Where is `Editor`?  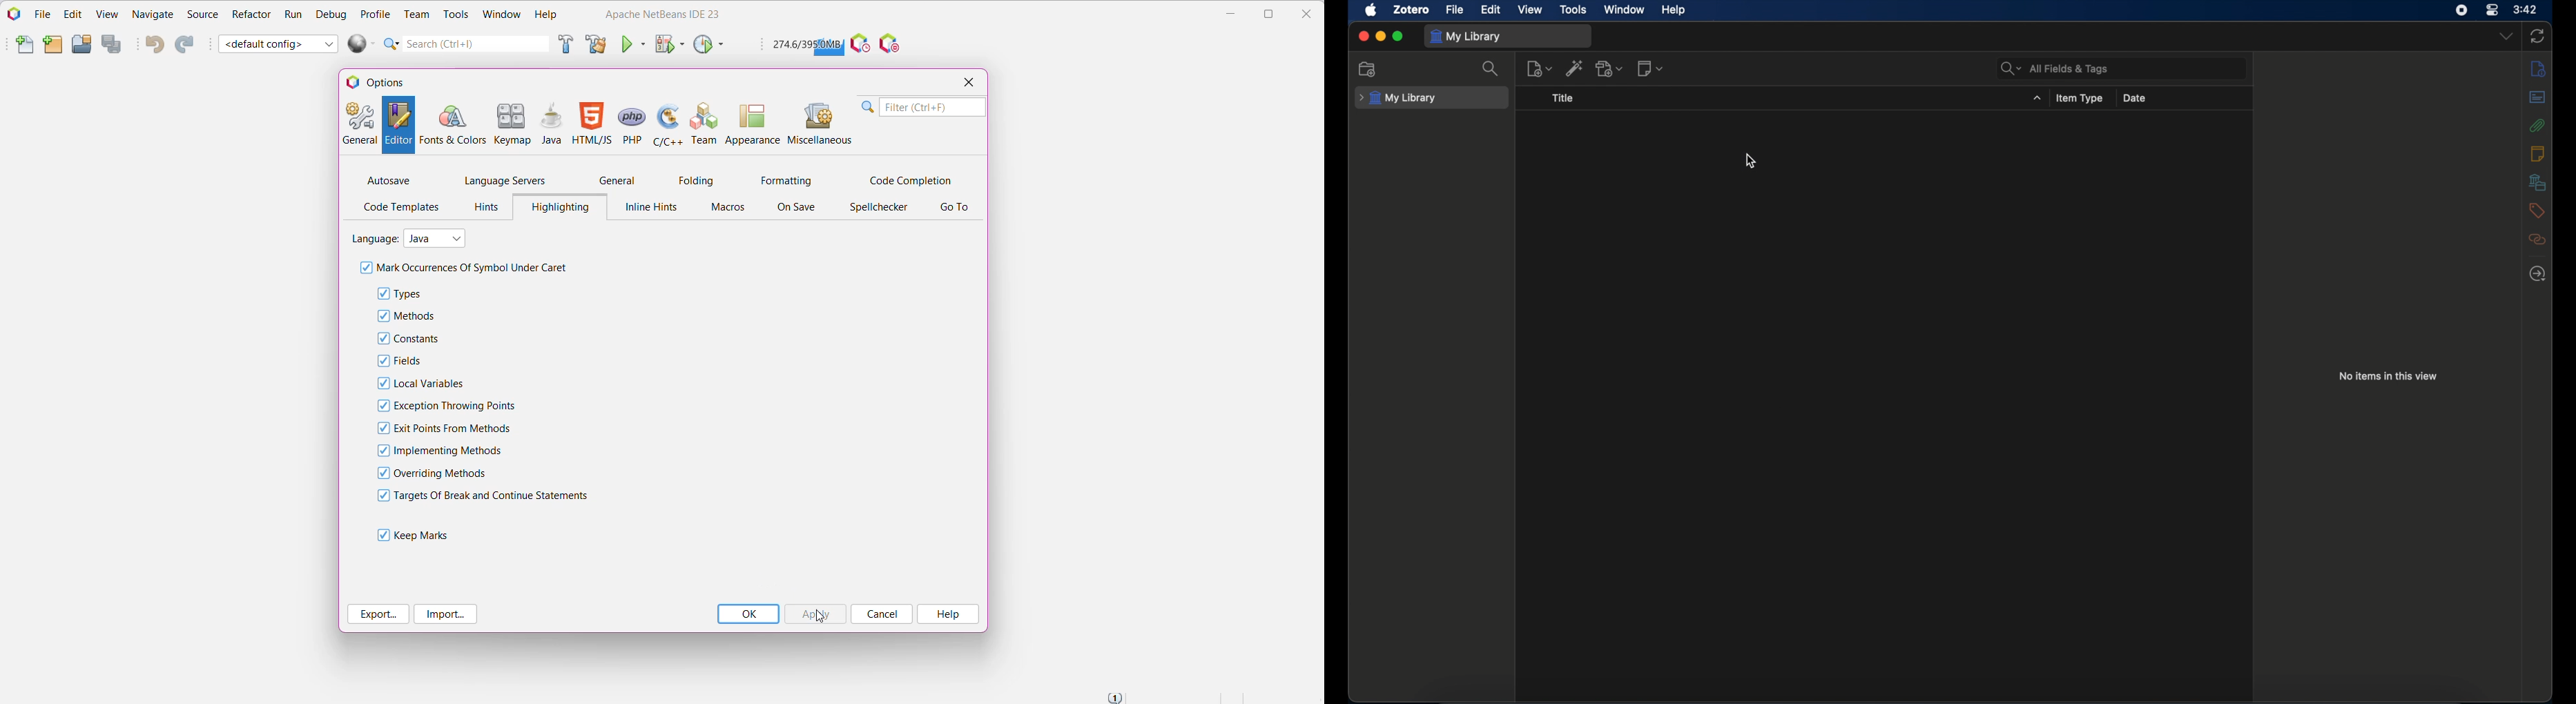
Editor is located at coordinates (400, 125).